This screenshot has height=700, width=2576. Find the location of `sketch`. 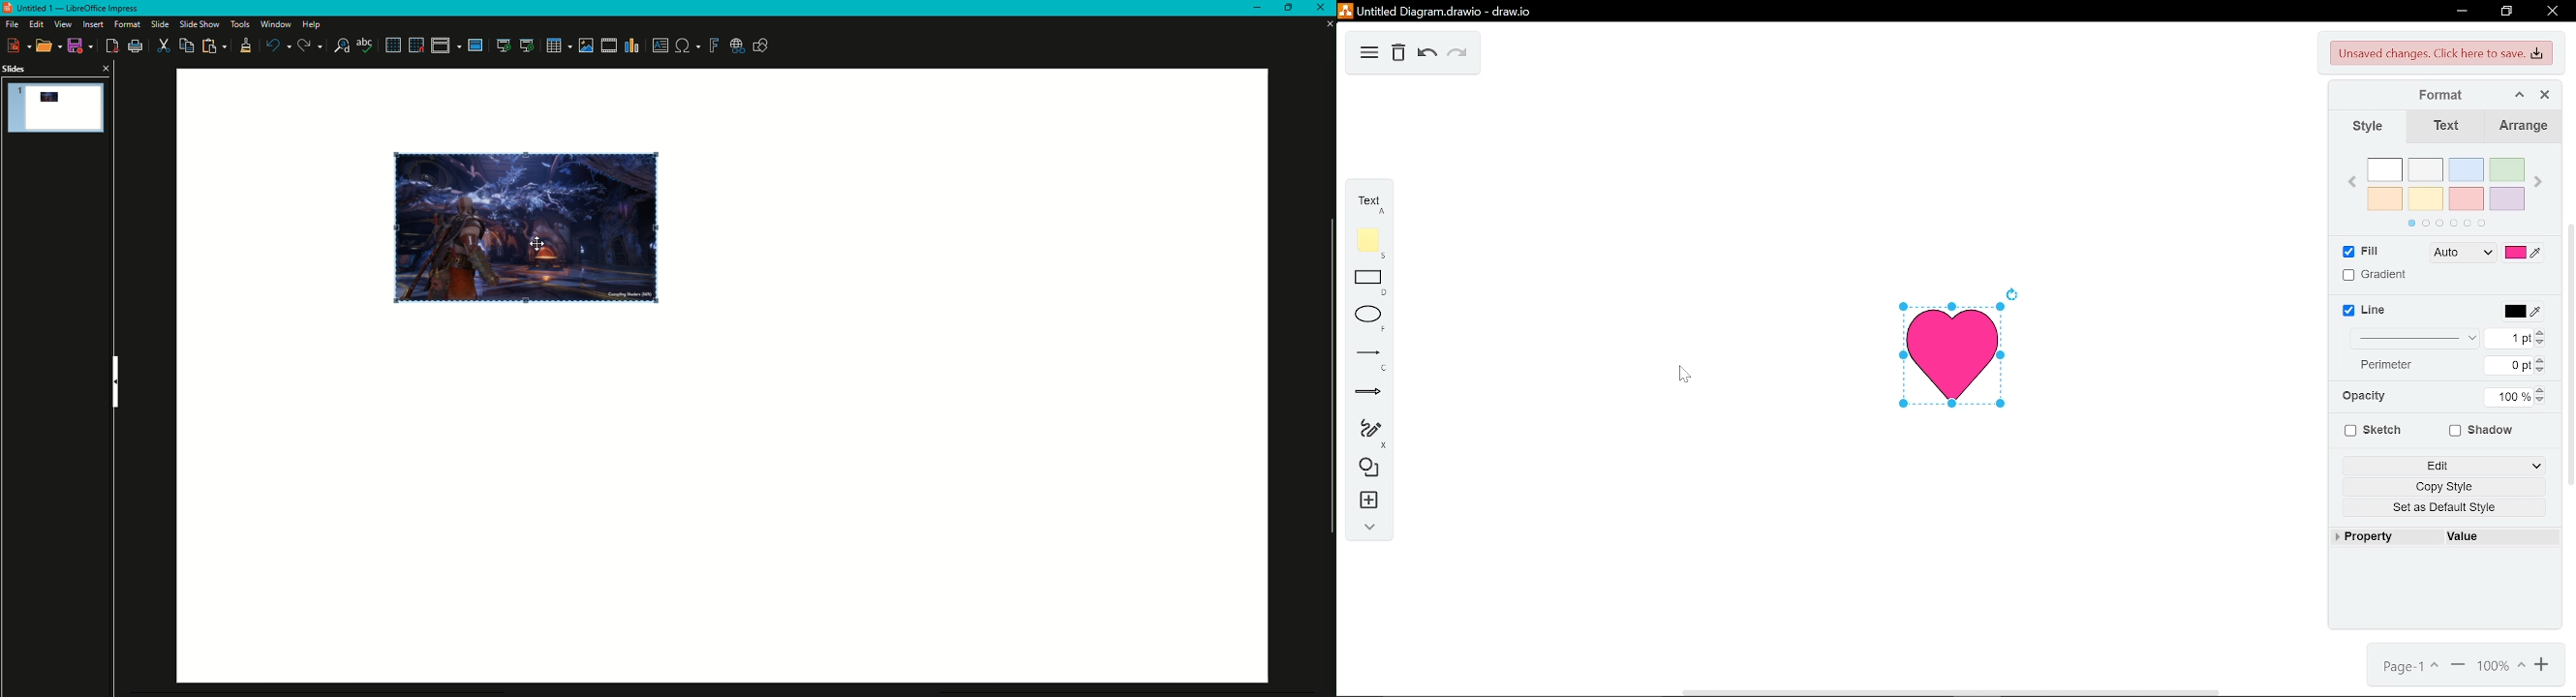

sketch is located at coordinates (2371, 430).